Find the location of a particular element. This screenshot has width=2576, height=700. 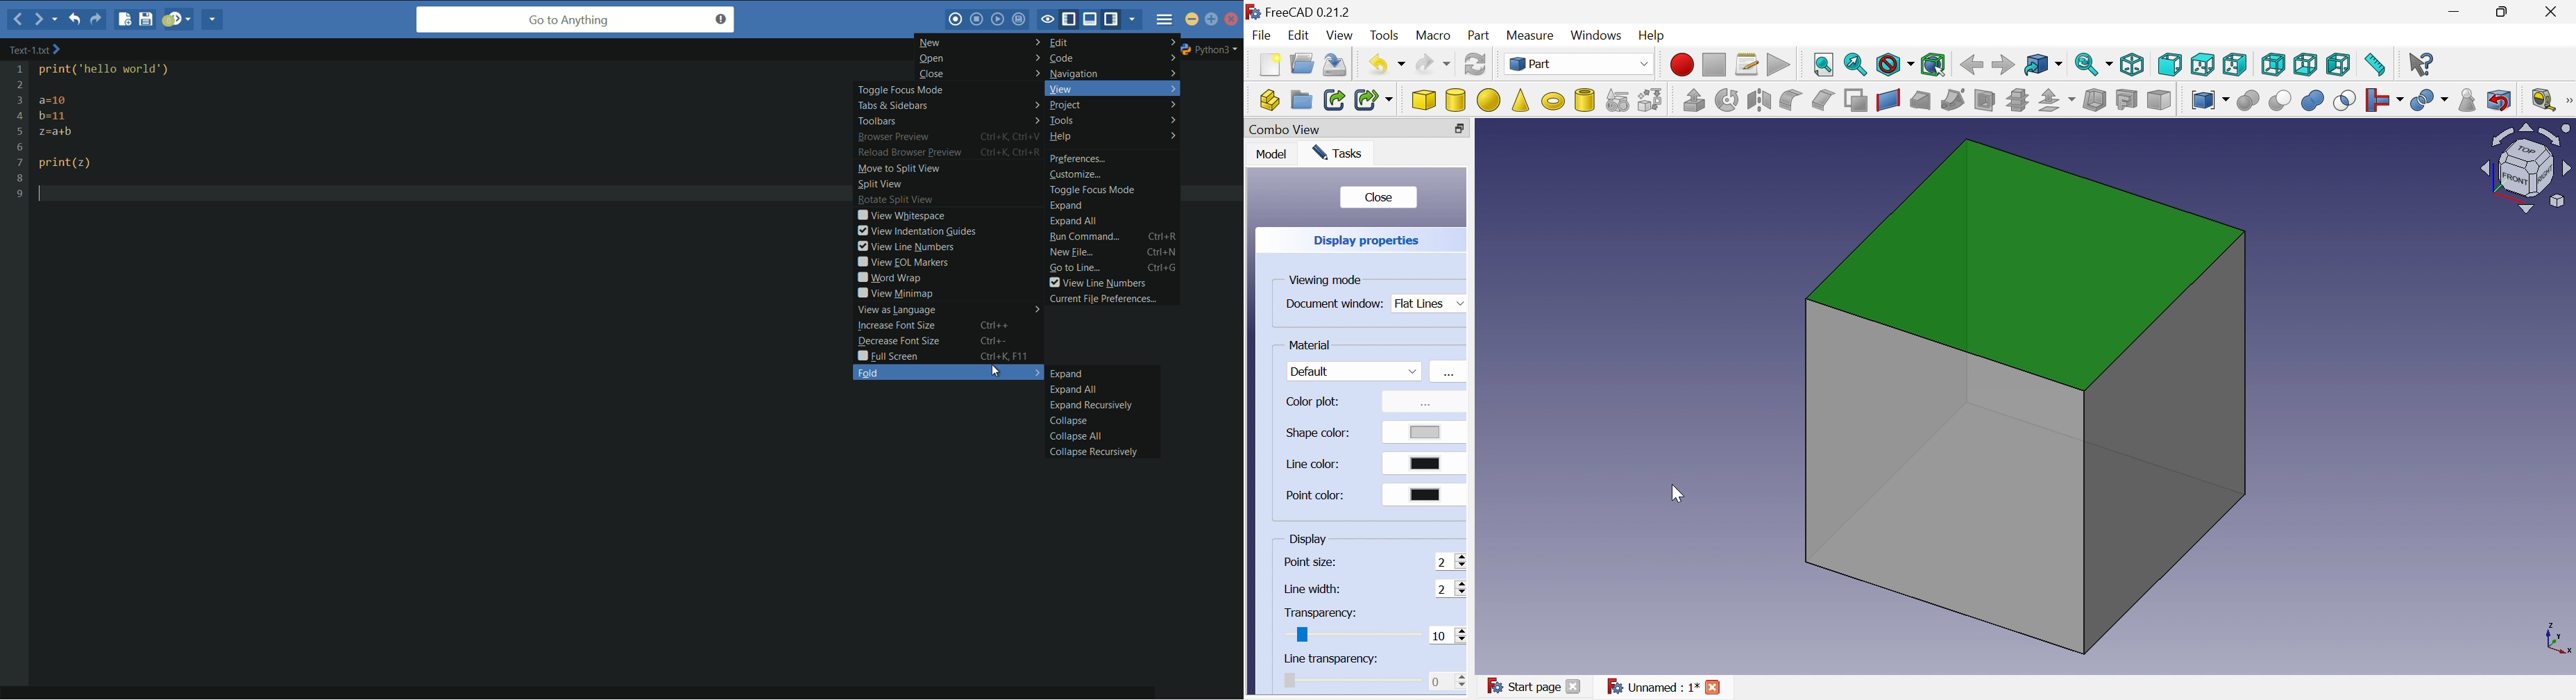

Revolve is located at coordinates (1729, 99).